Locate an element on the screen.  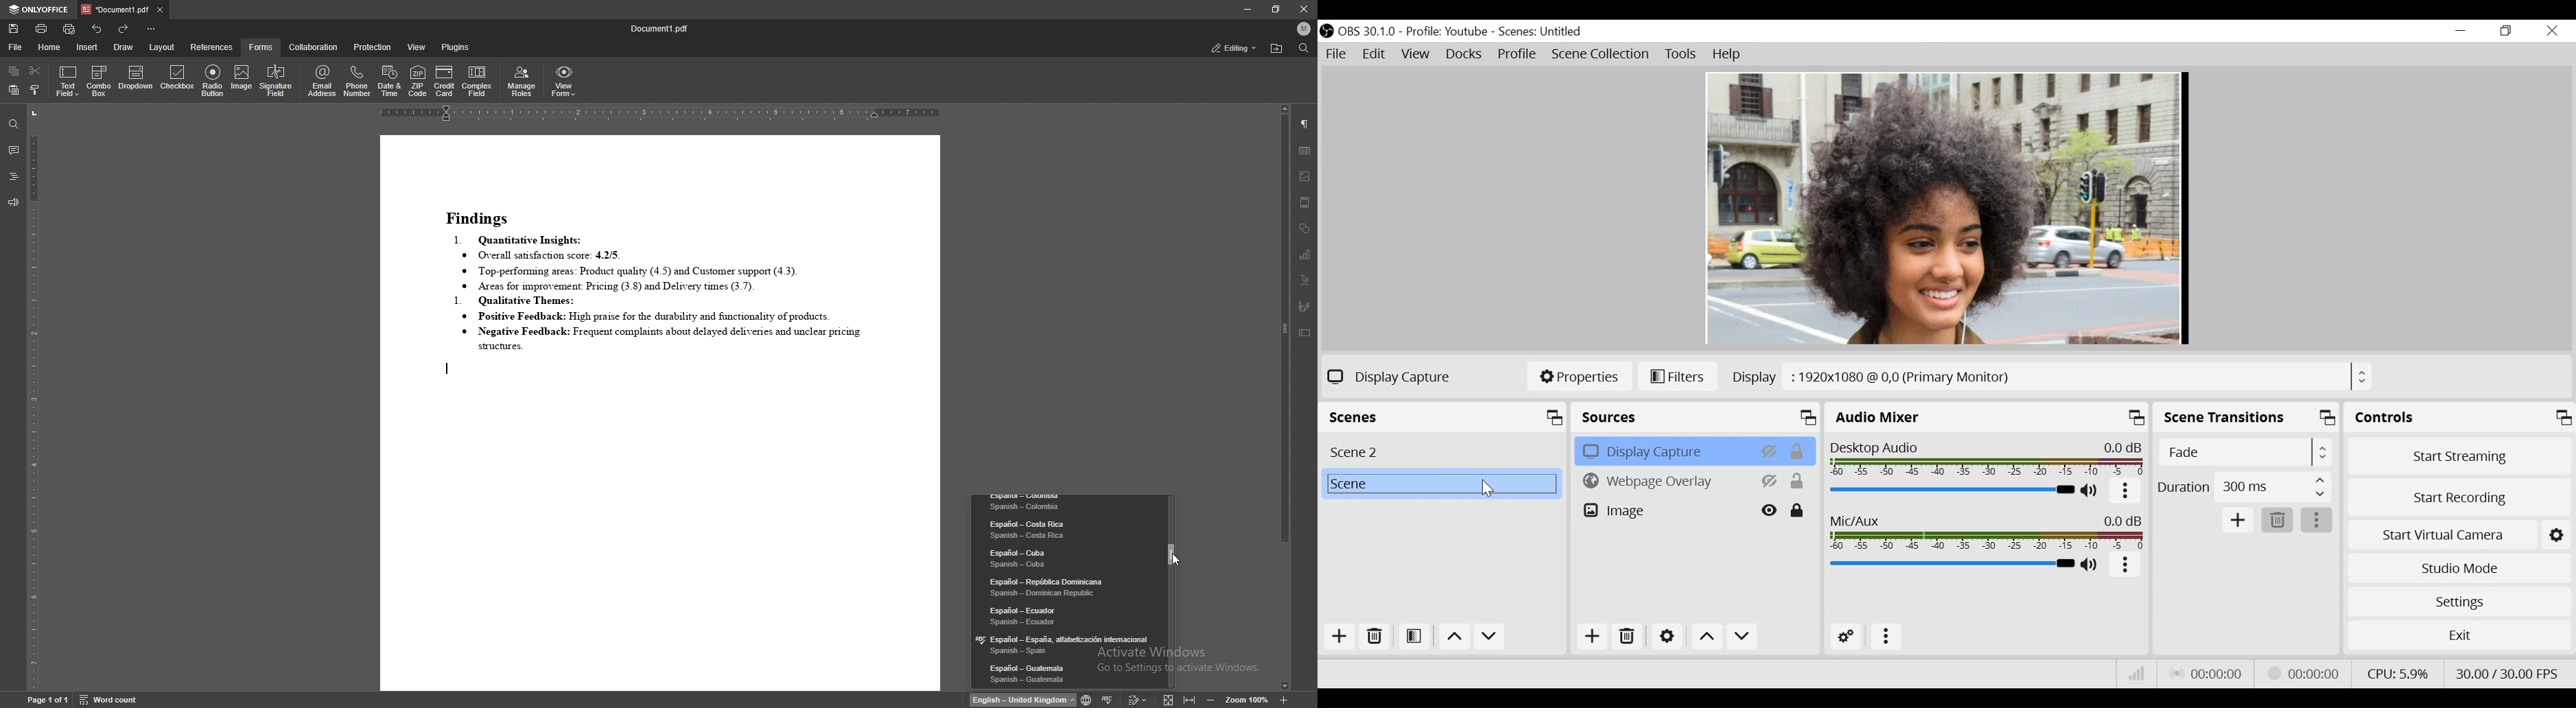
Edit is located at coordinates (1373, 54).